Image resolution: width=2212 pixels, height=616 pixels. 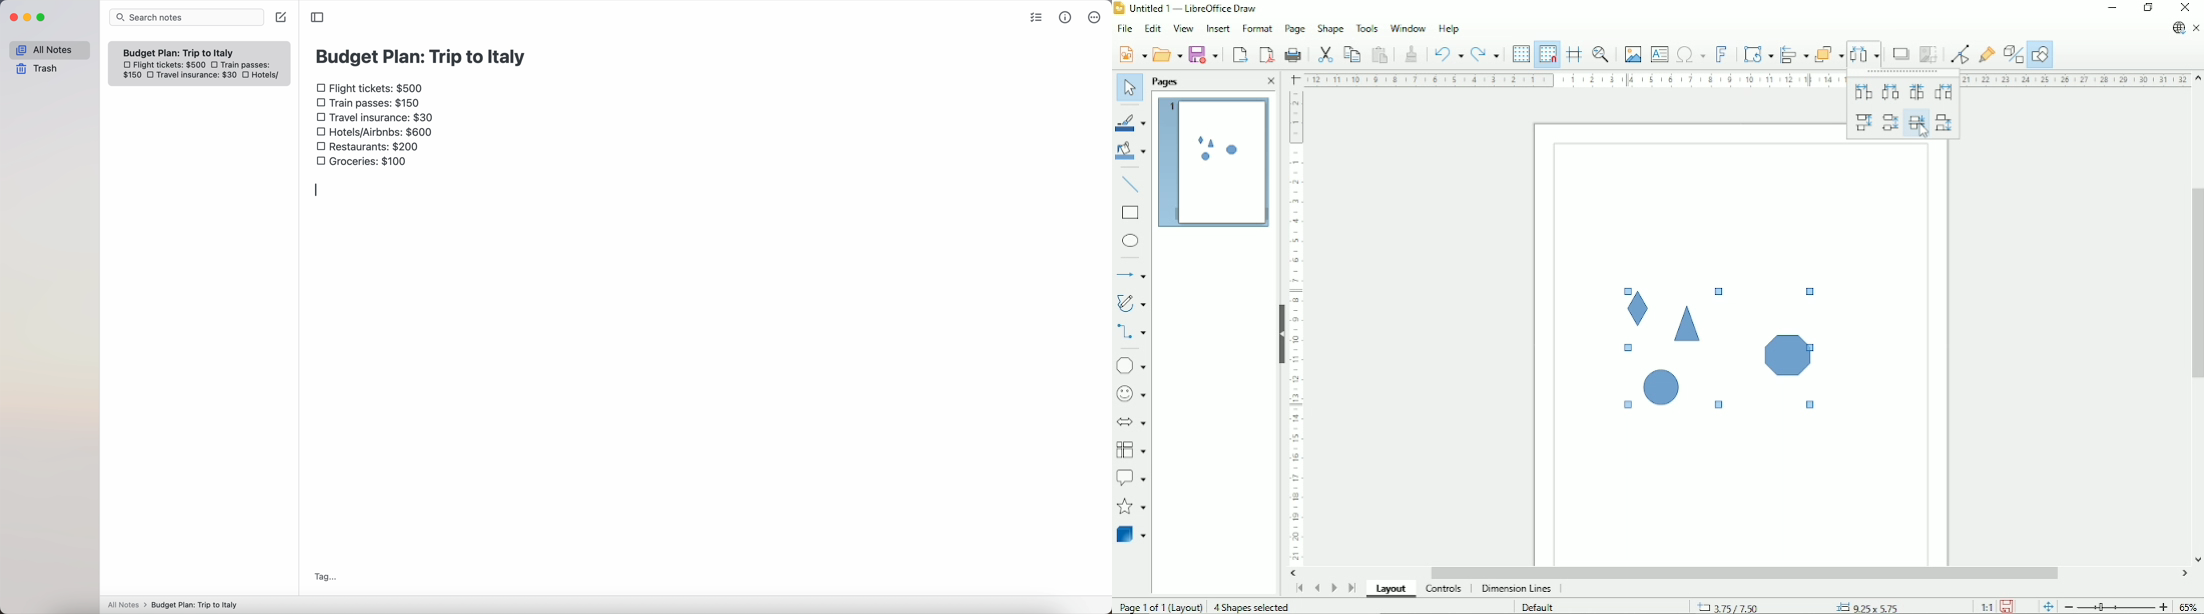 What do you see at coordinates (1986, 606) in the screenshot?
I see `Scaling factor` at bounding box center [1986, 606].